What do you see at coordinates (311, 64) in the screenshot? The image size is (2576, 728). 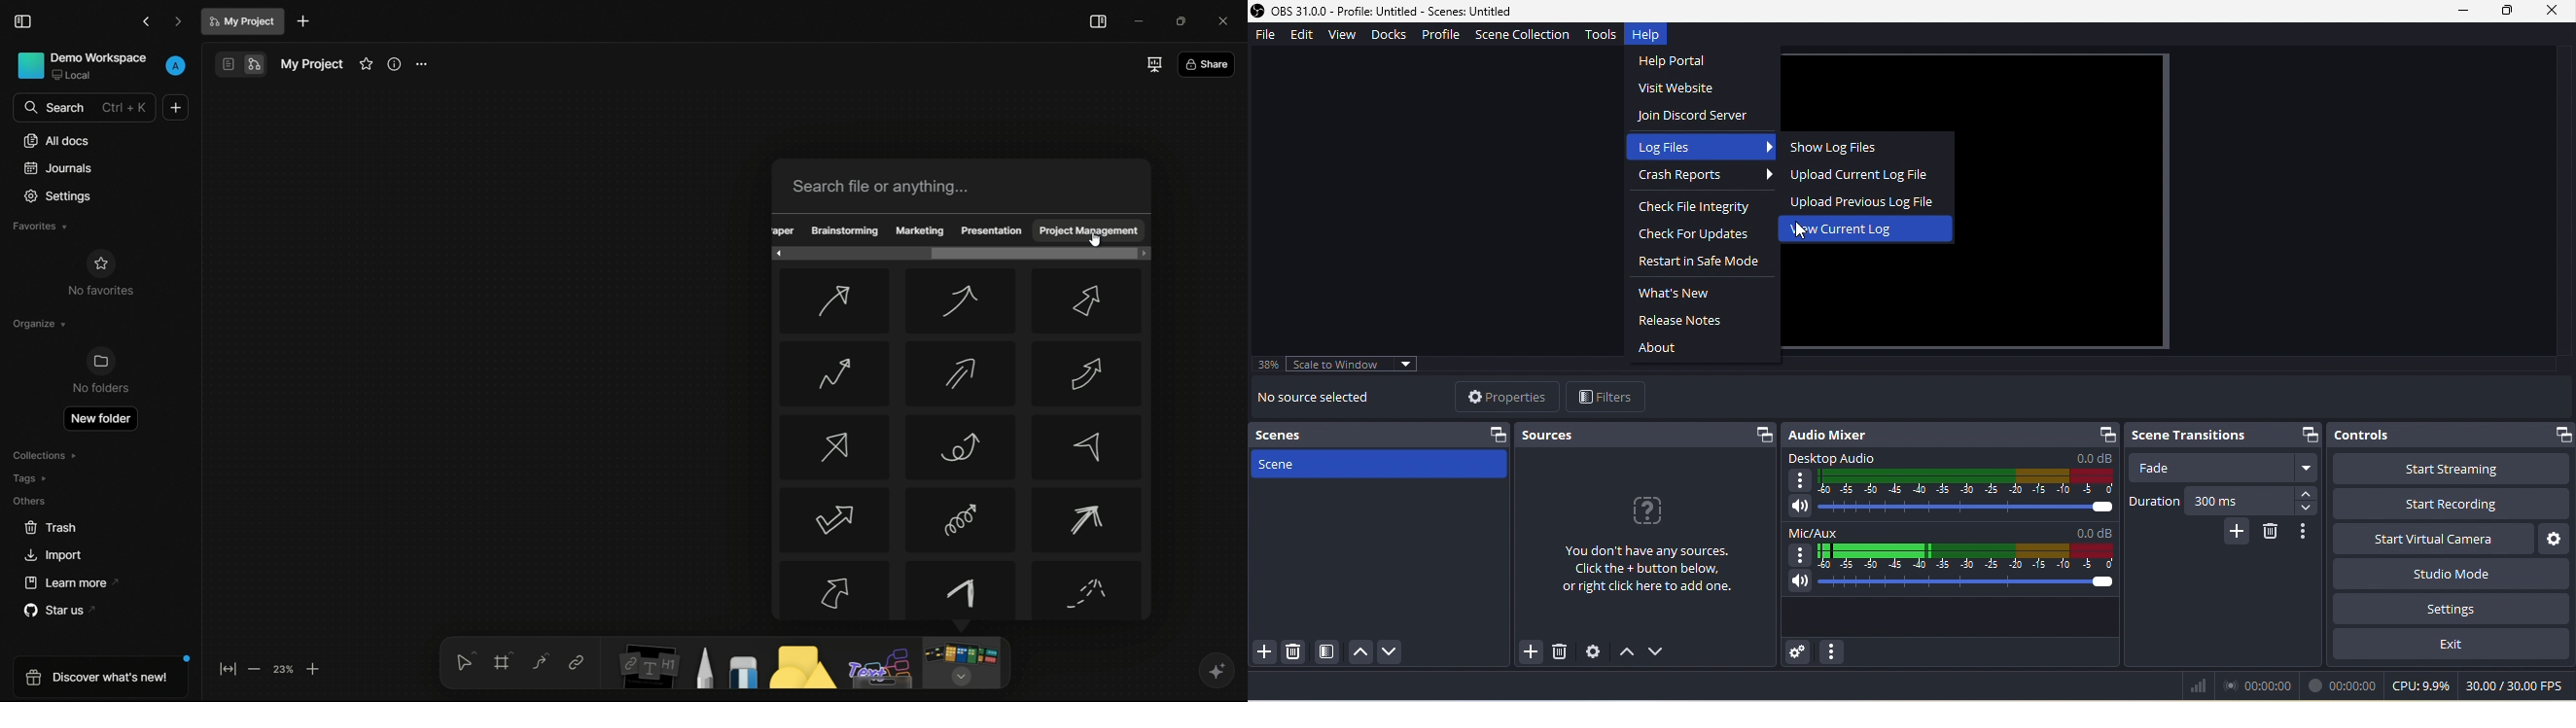 I see `document name` at bounding box center [311, 64].